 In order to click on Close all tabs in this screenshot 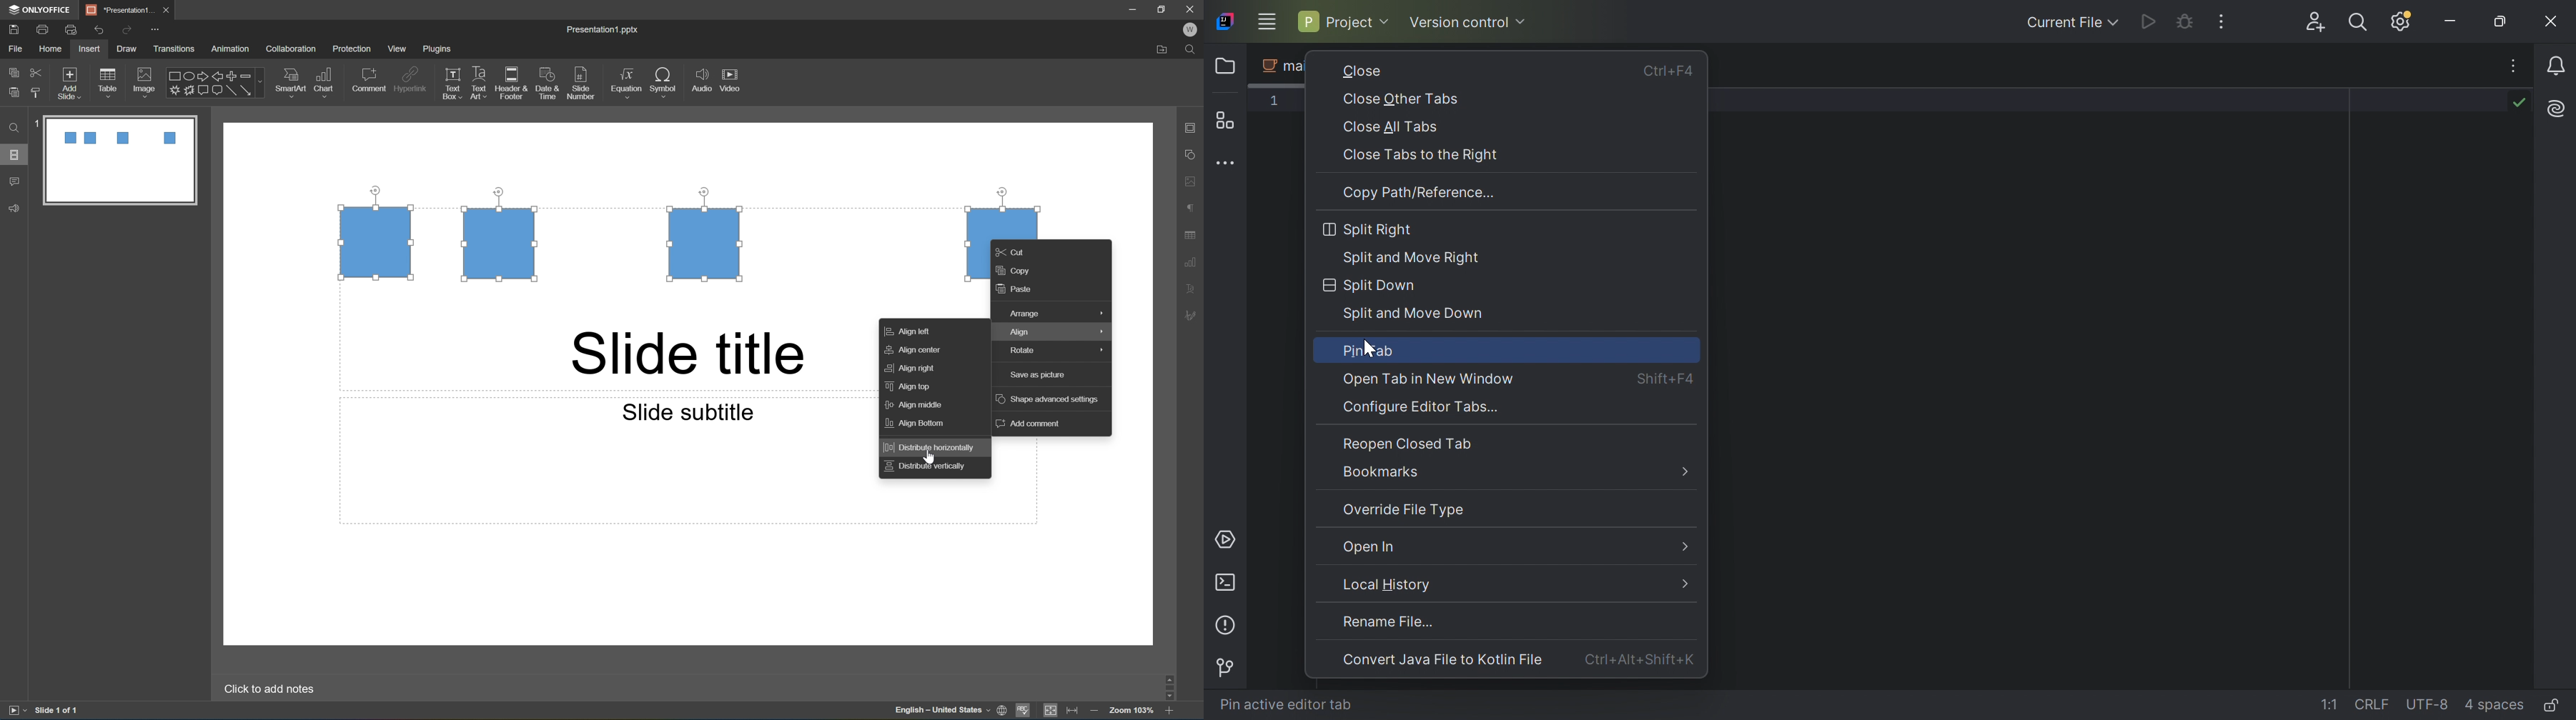, I will do `click(1388, 128)`.